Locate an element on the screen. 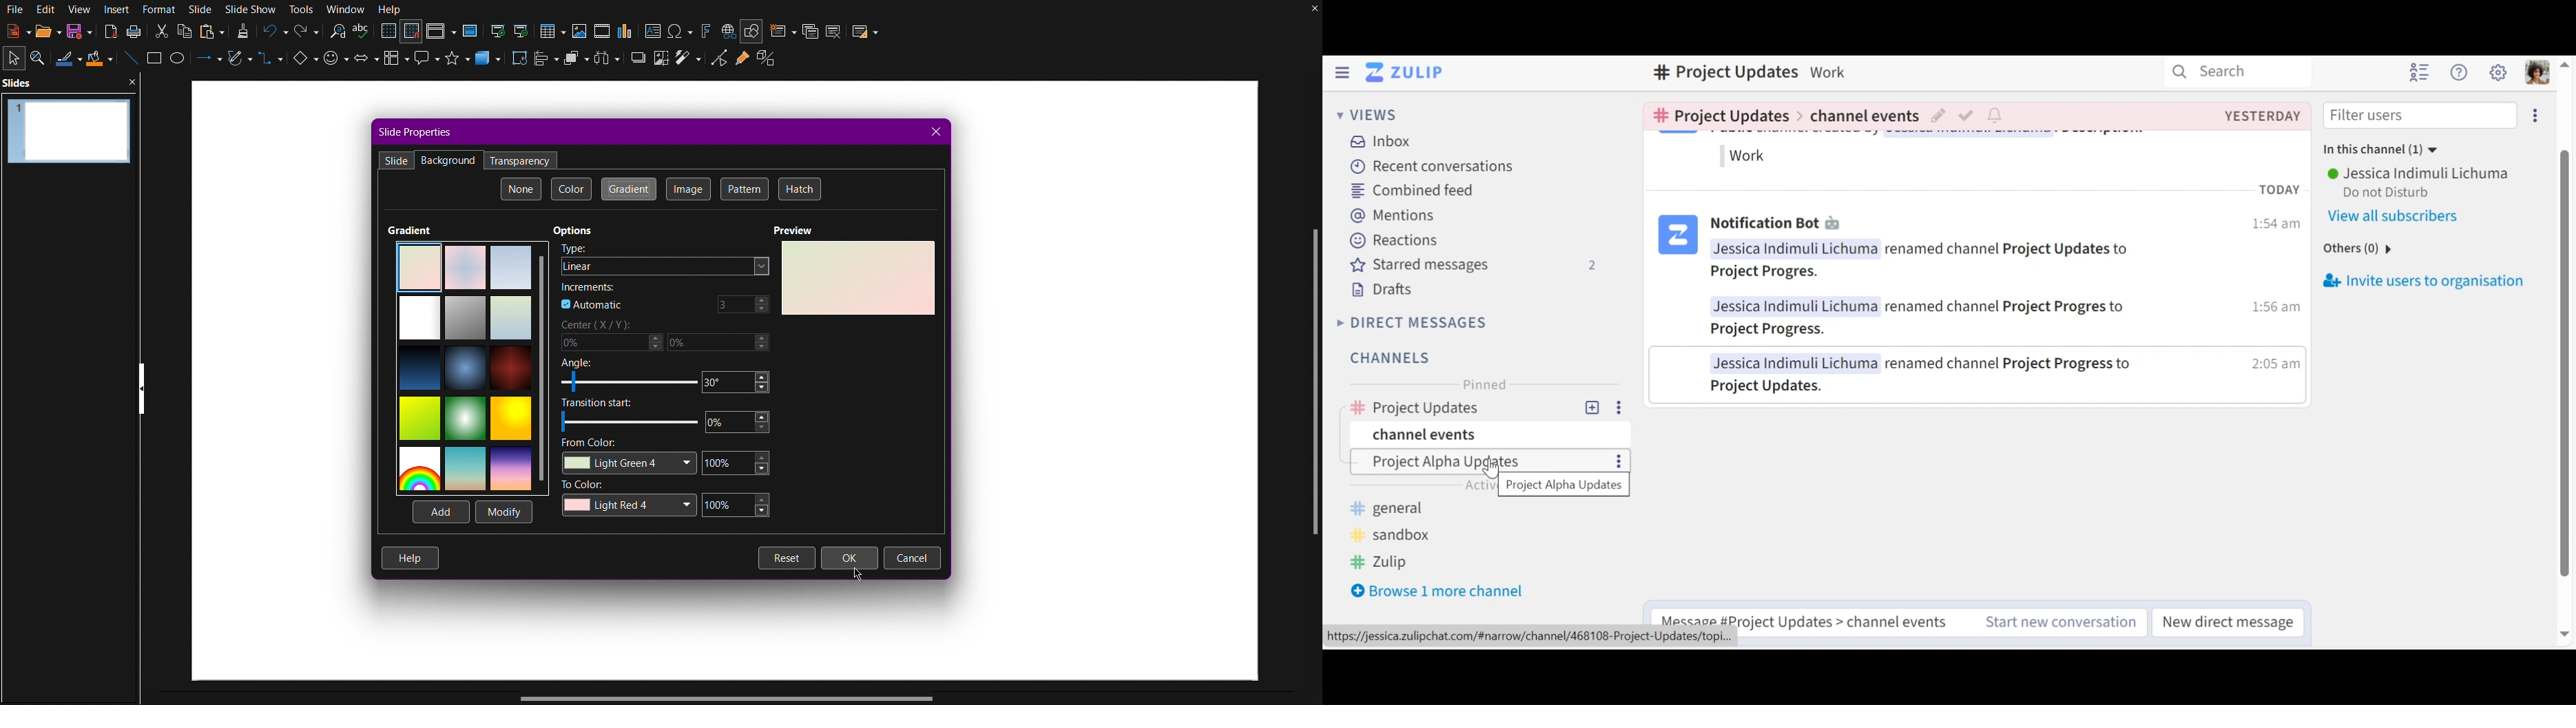 This screenshot has height=728, width=2576. Start new conversation is located at coordinates (2062, 622).